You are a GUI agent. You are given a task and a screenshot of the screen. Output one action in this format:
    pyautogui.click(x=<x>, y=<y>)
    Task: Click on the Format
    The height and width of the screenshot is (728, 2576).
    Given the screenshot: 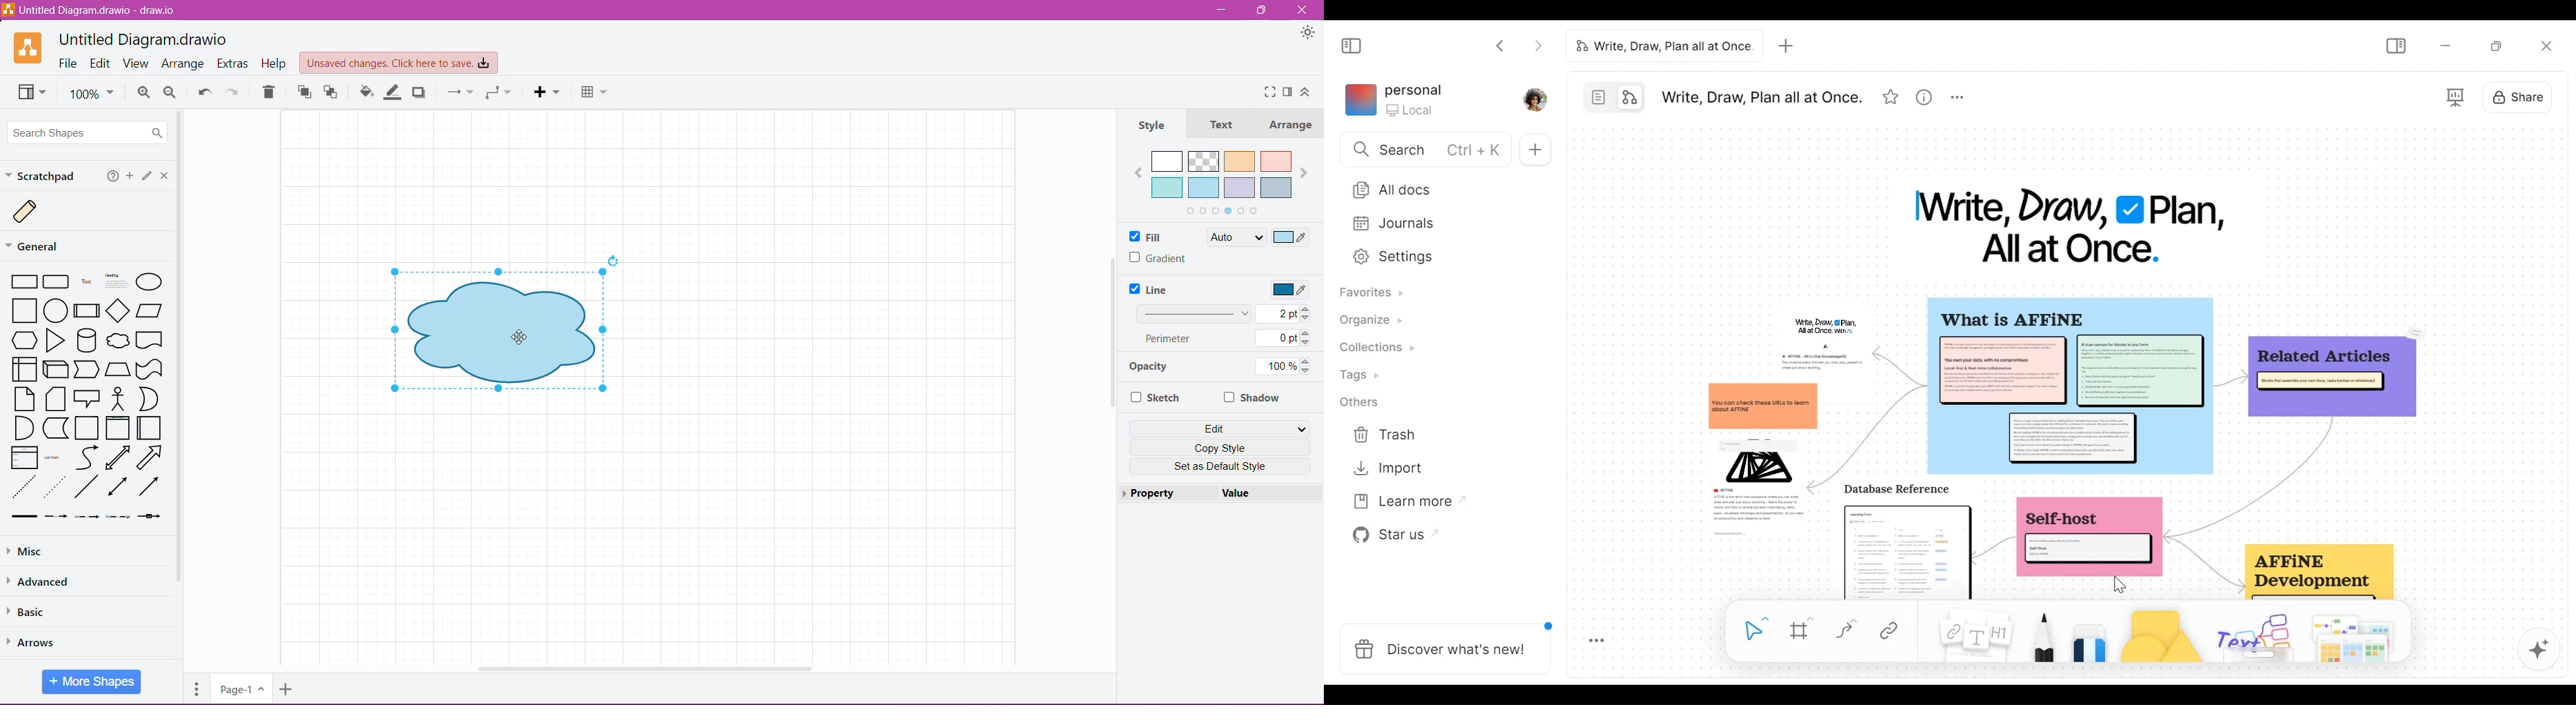 What is the action you would take?
    pyautogui.click(x=1288, y=91)
    